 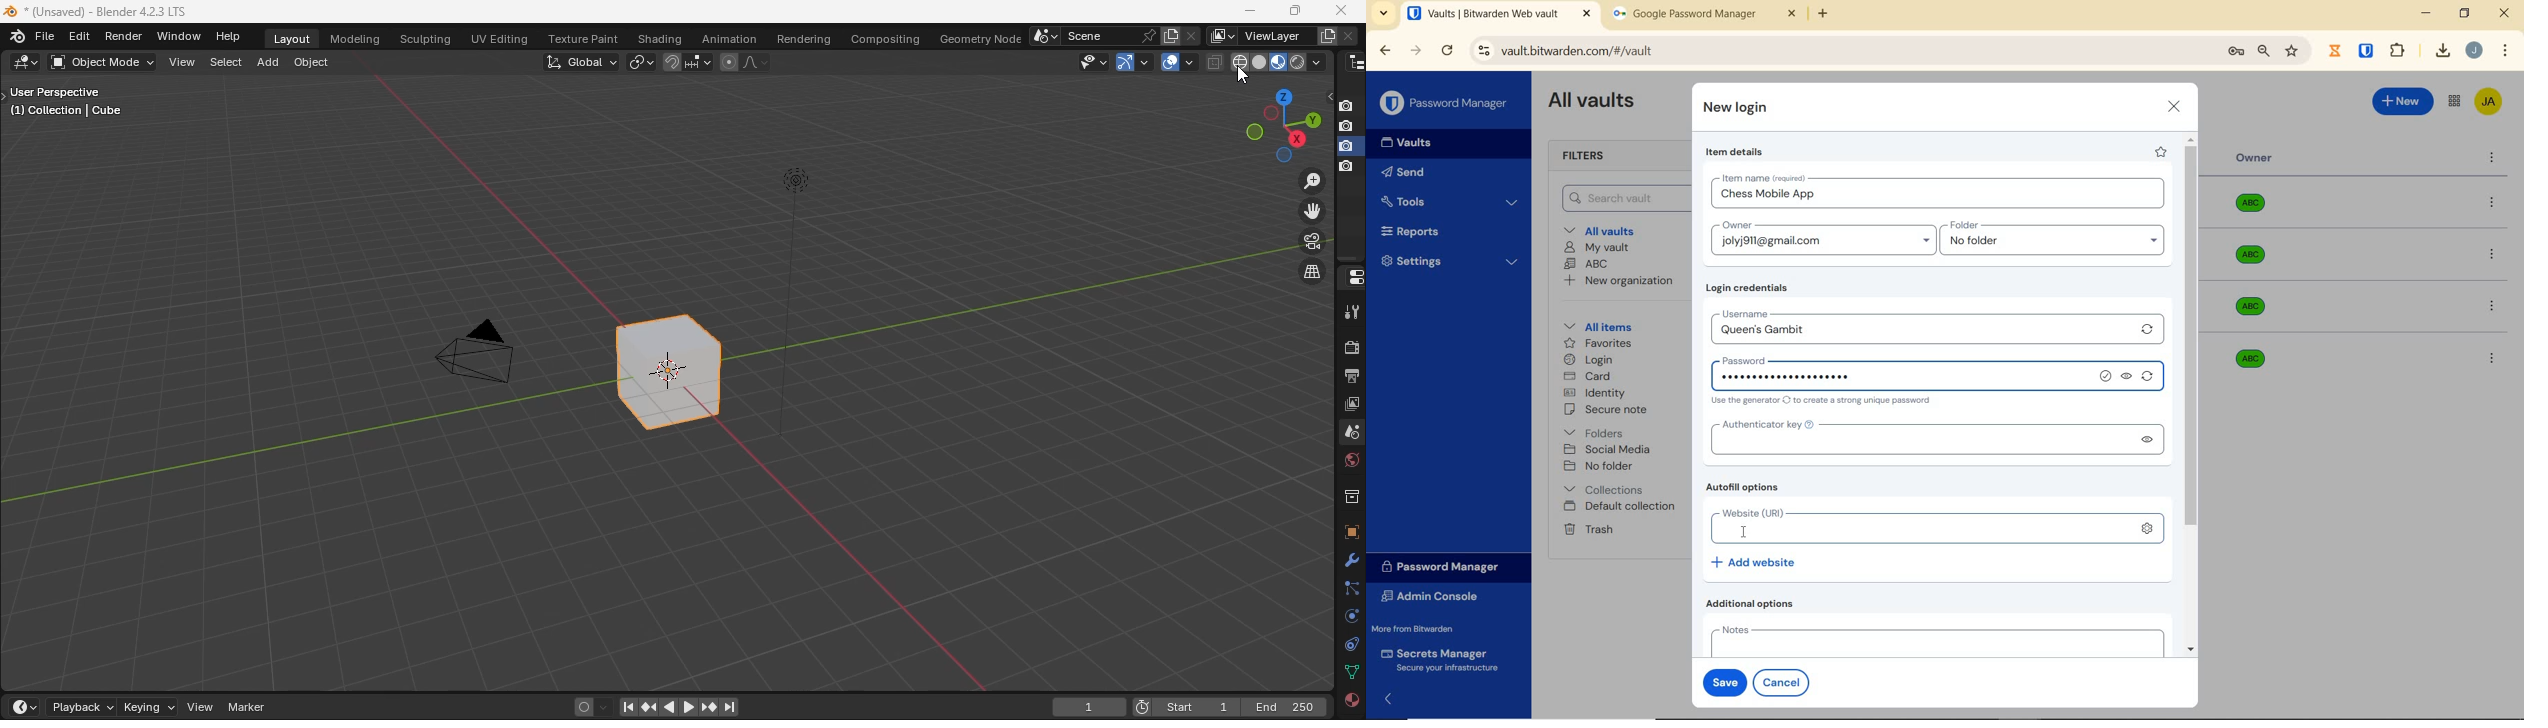 What do you see at coordinates (2151, 379) in the screenshot?
I see `generate` at bounding box center [2151, 379].